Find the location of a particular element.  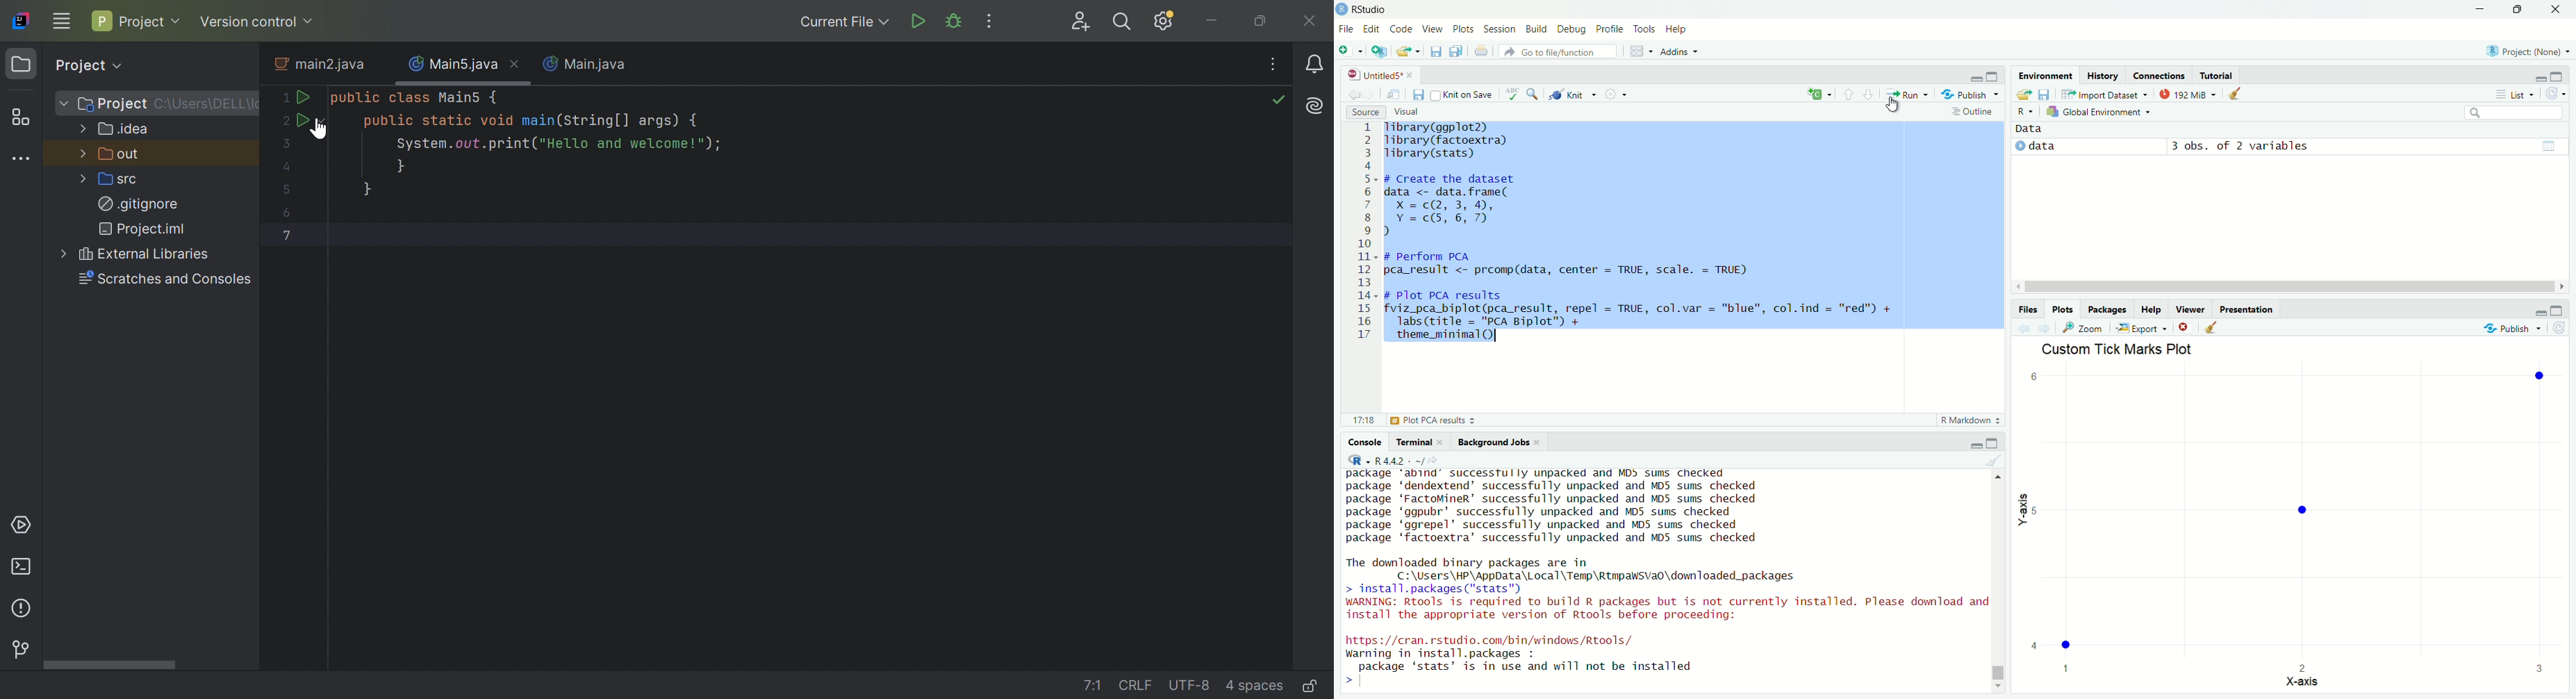

data is located at coordinates (2031, 129).